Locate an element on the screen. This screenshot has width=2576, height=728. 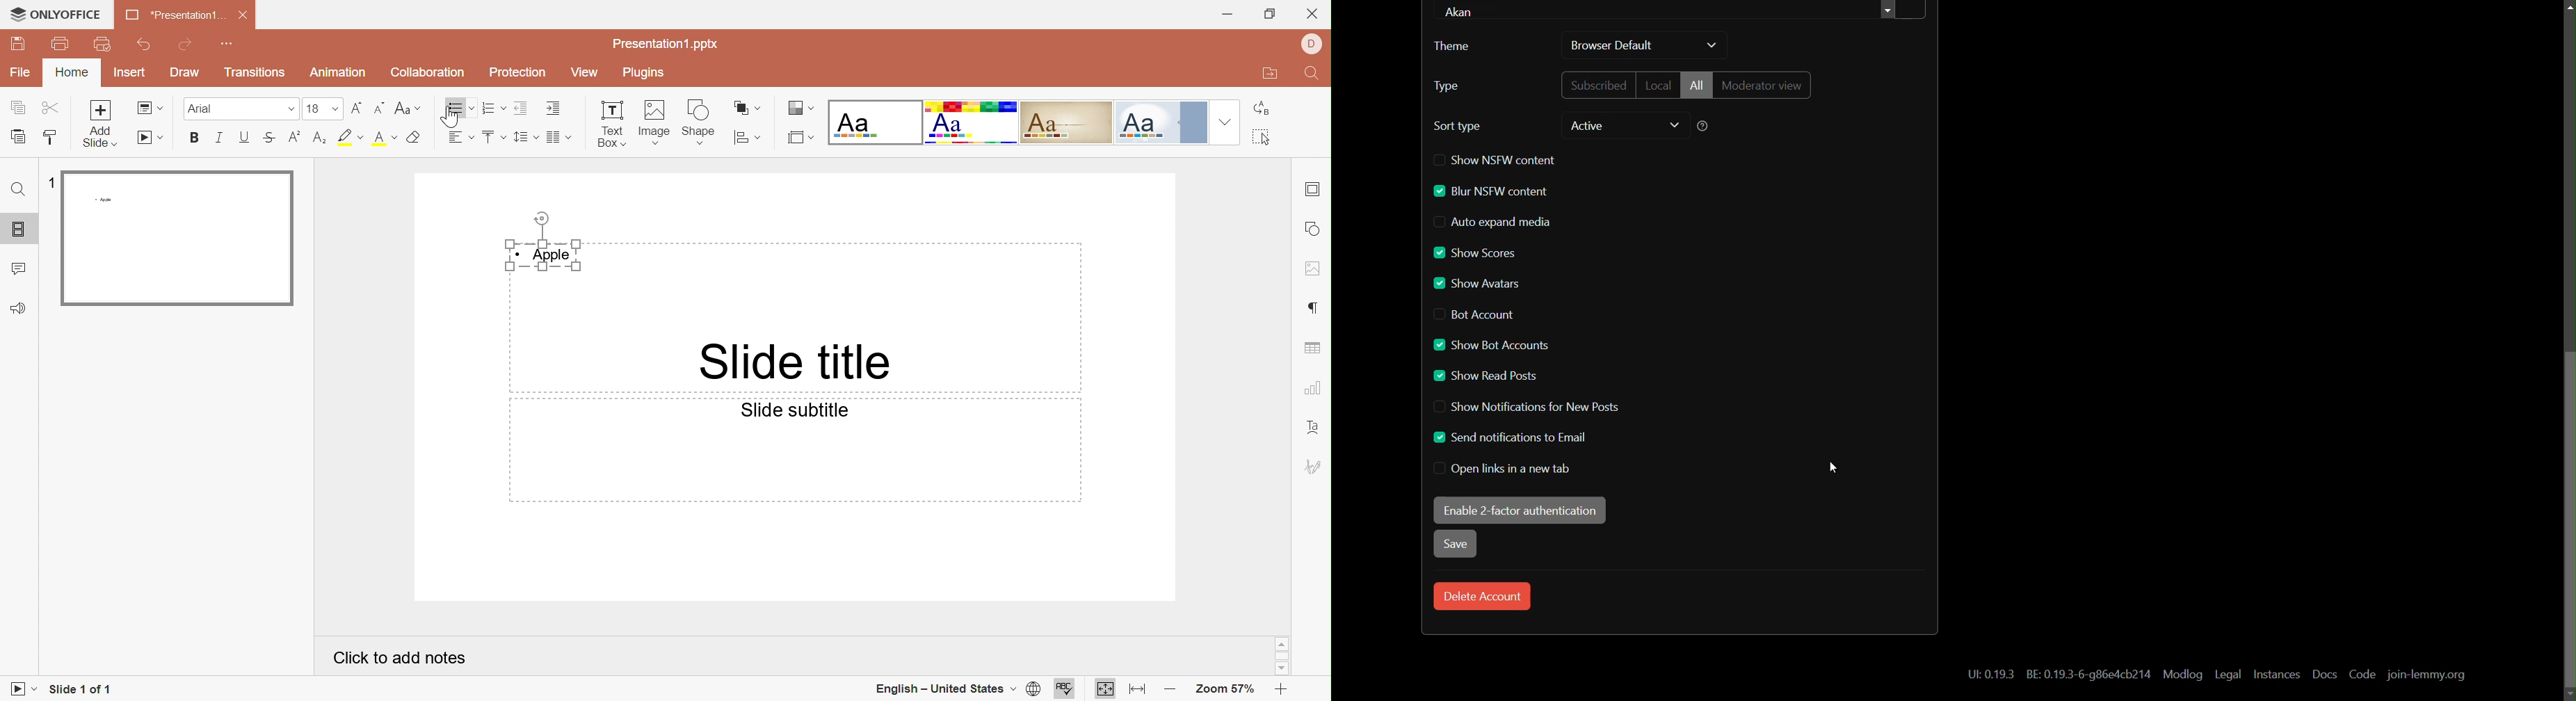
Plugins is located at coordinates (646, 72).